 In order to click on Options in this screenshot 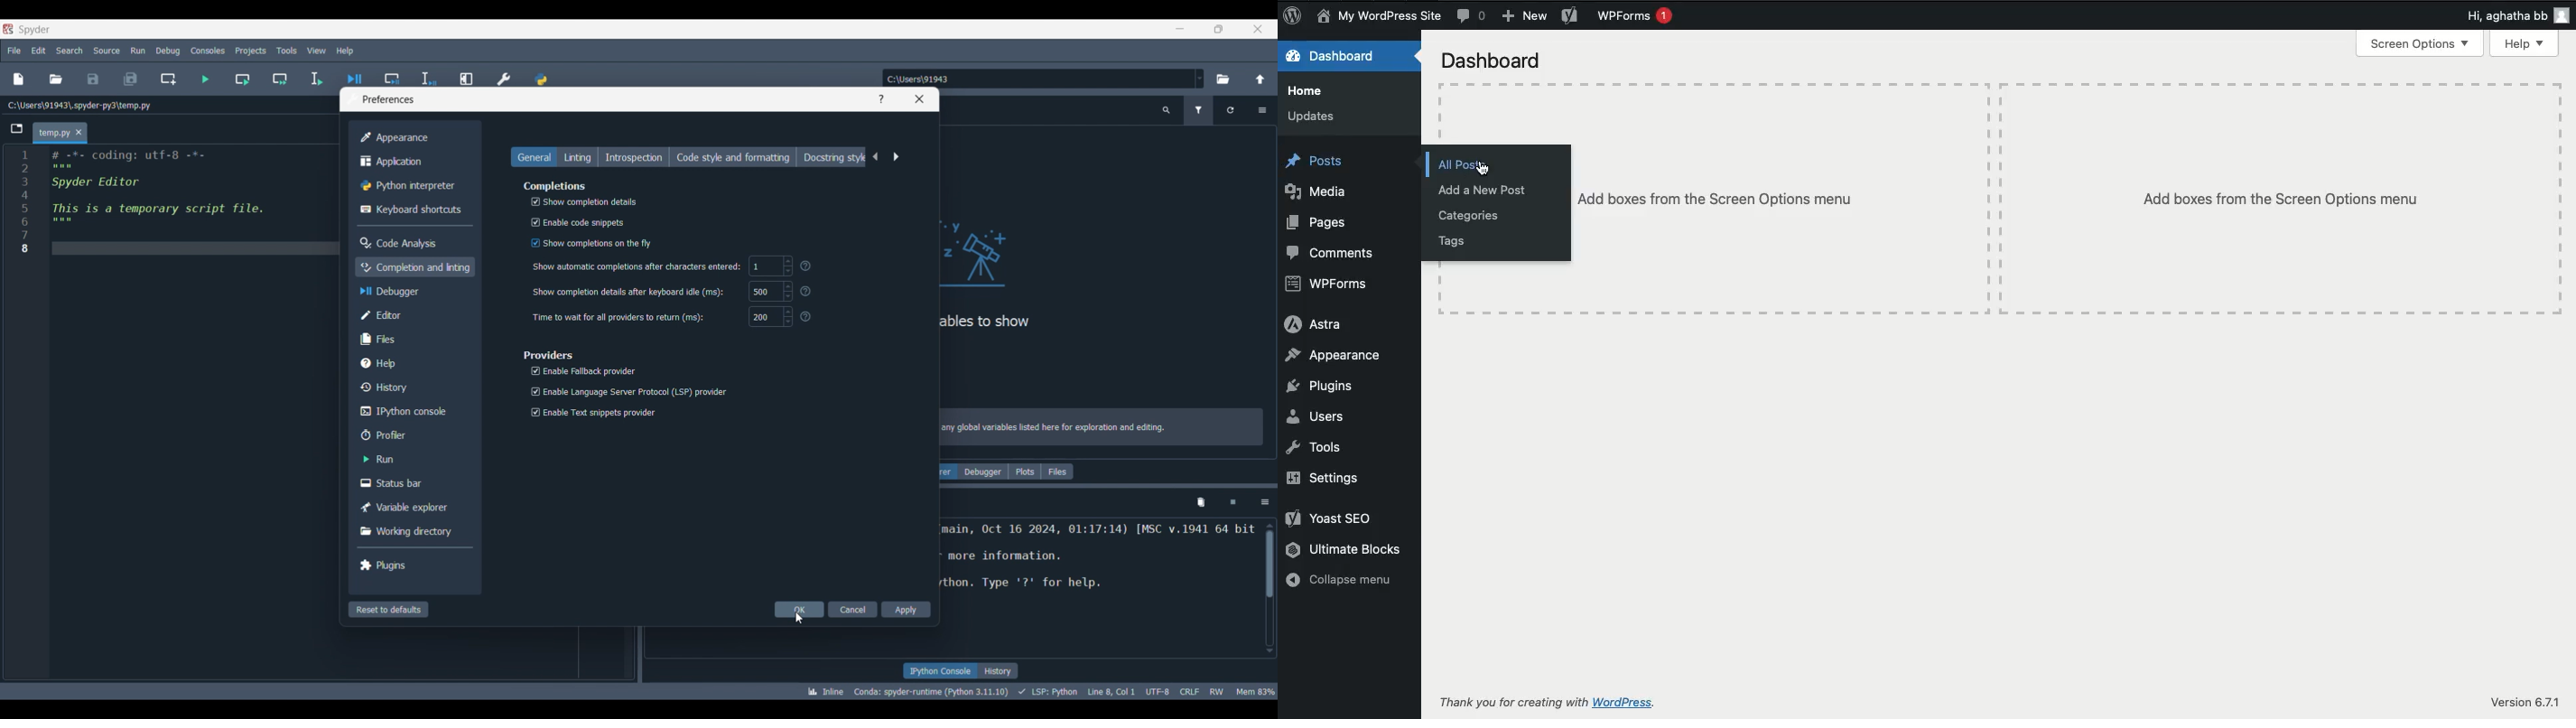, I will do `click(1262, 111)`.